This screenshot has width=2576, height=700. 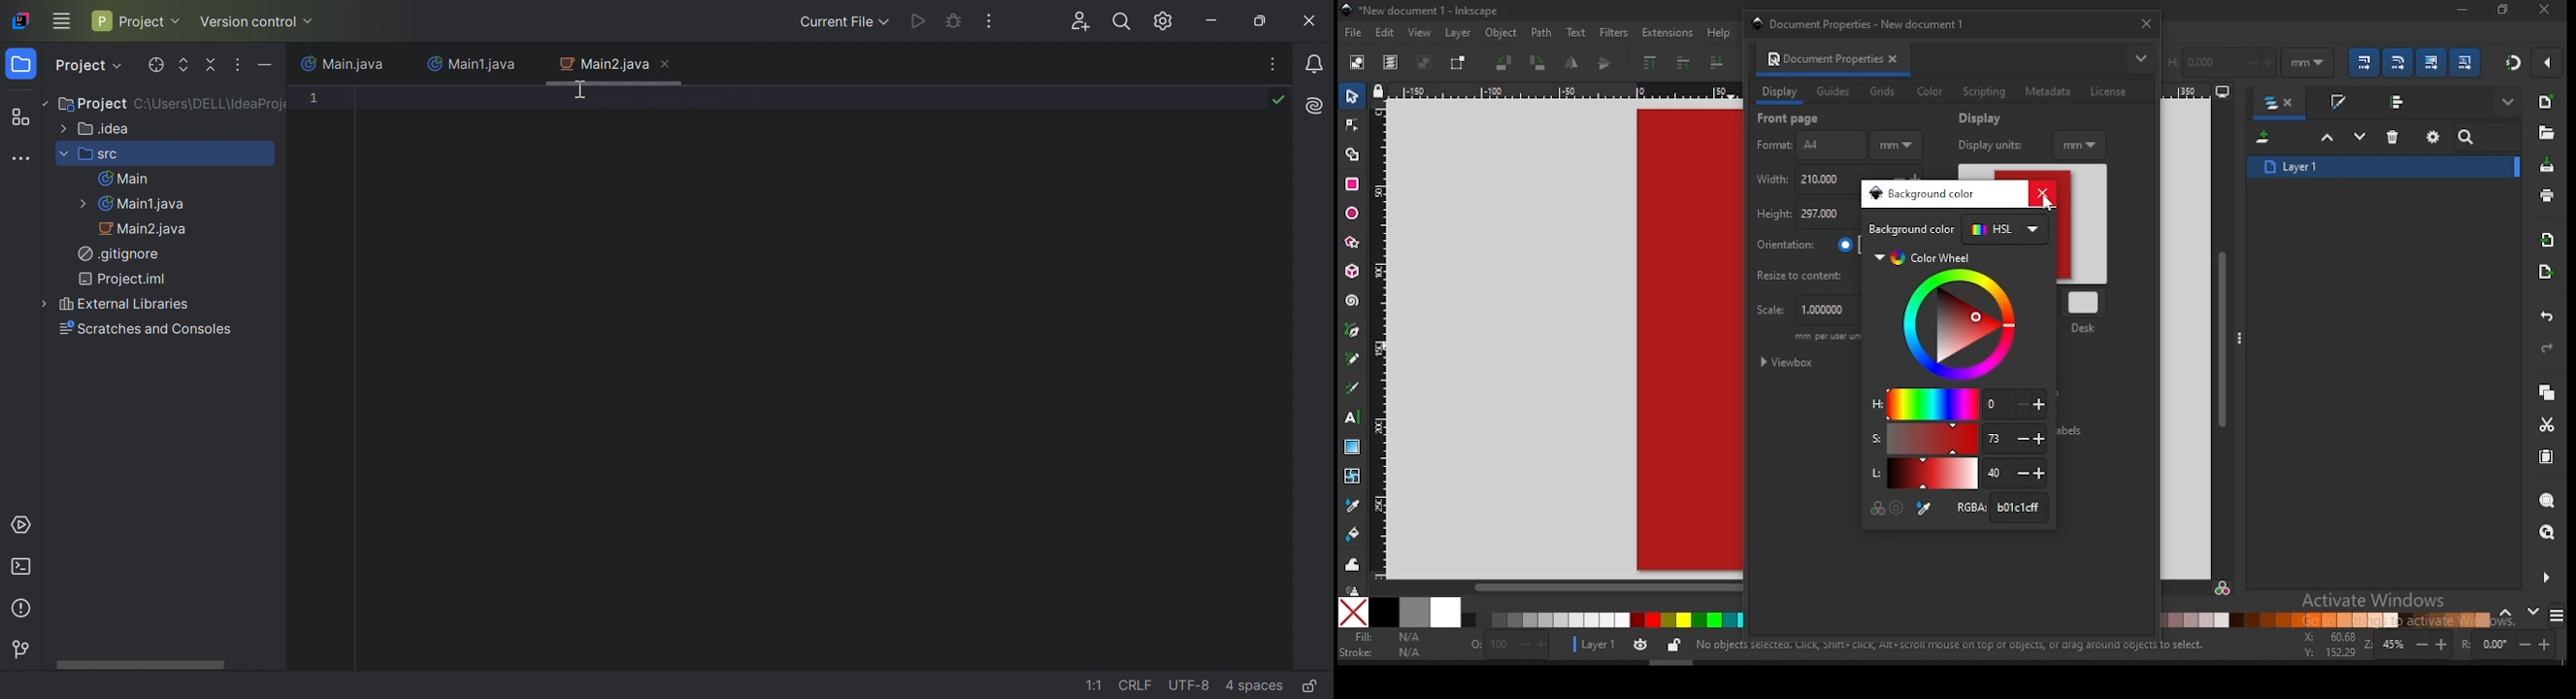 I want to click on color palette, so click(x=2327, y=619).